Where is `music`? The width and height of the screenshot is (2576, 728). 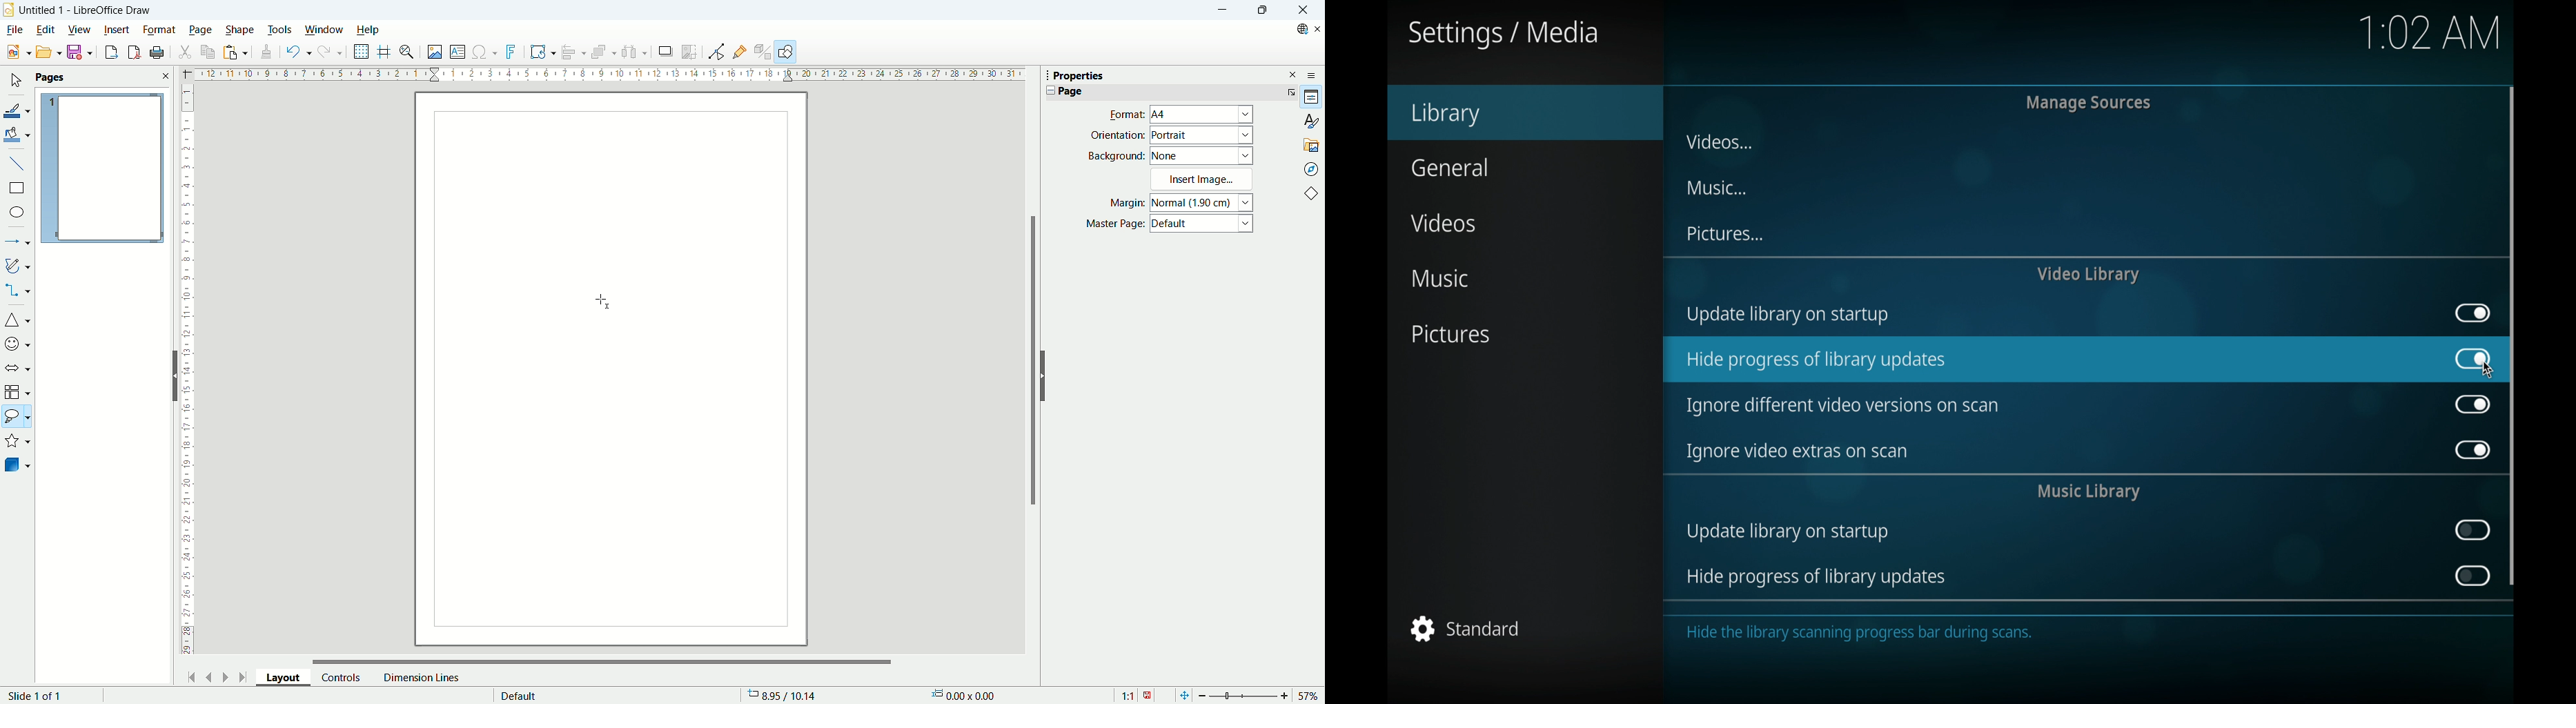 music is located at coordinates (1717, 188).